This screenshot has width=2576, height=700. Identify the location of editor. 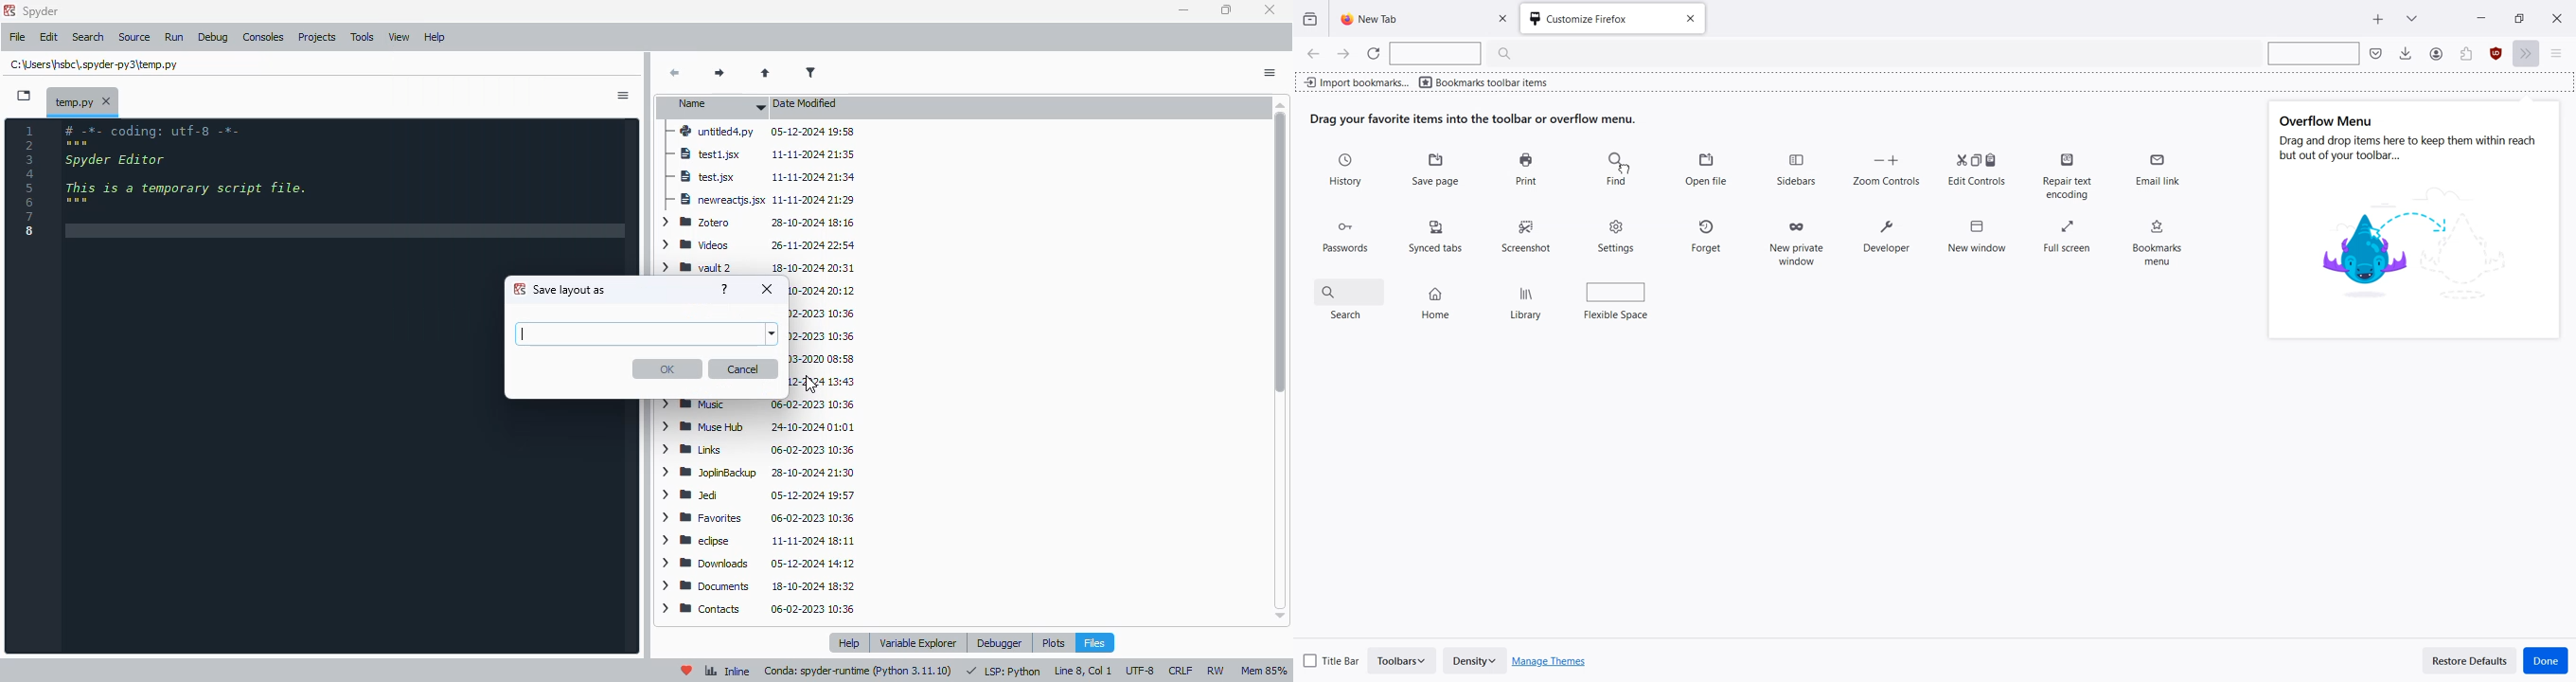
(280, 386).